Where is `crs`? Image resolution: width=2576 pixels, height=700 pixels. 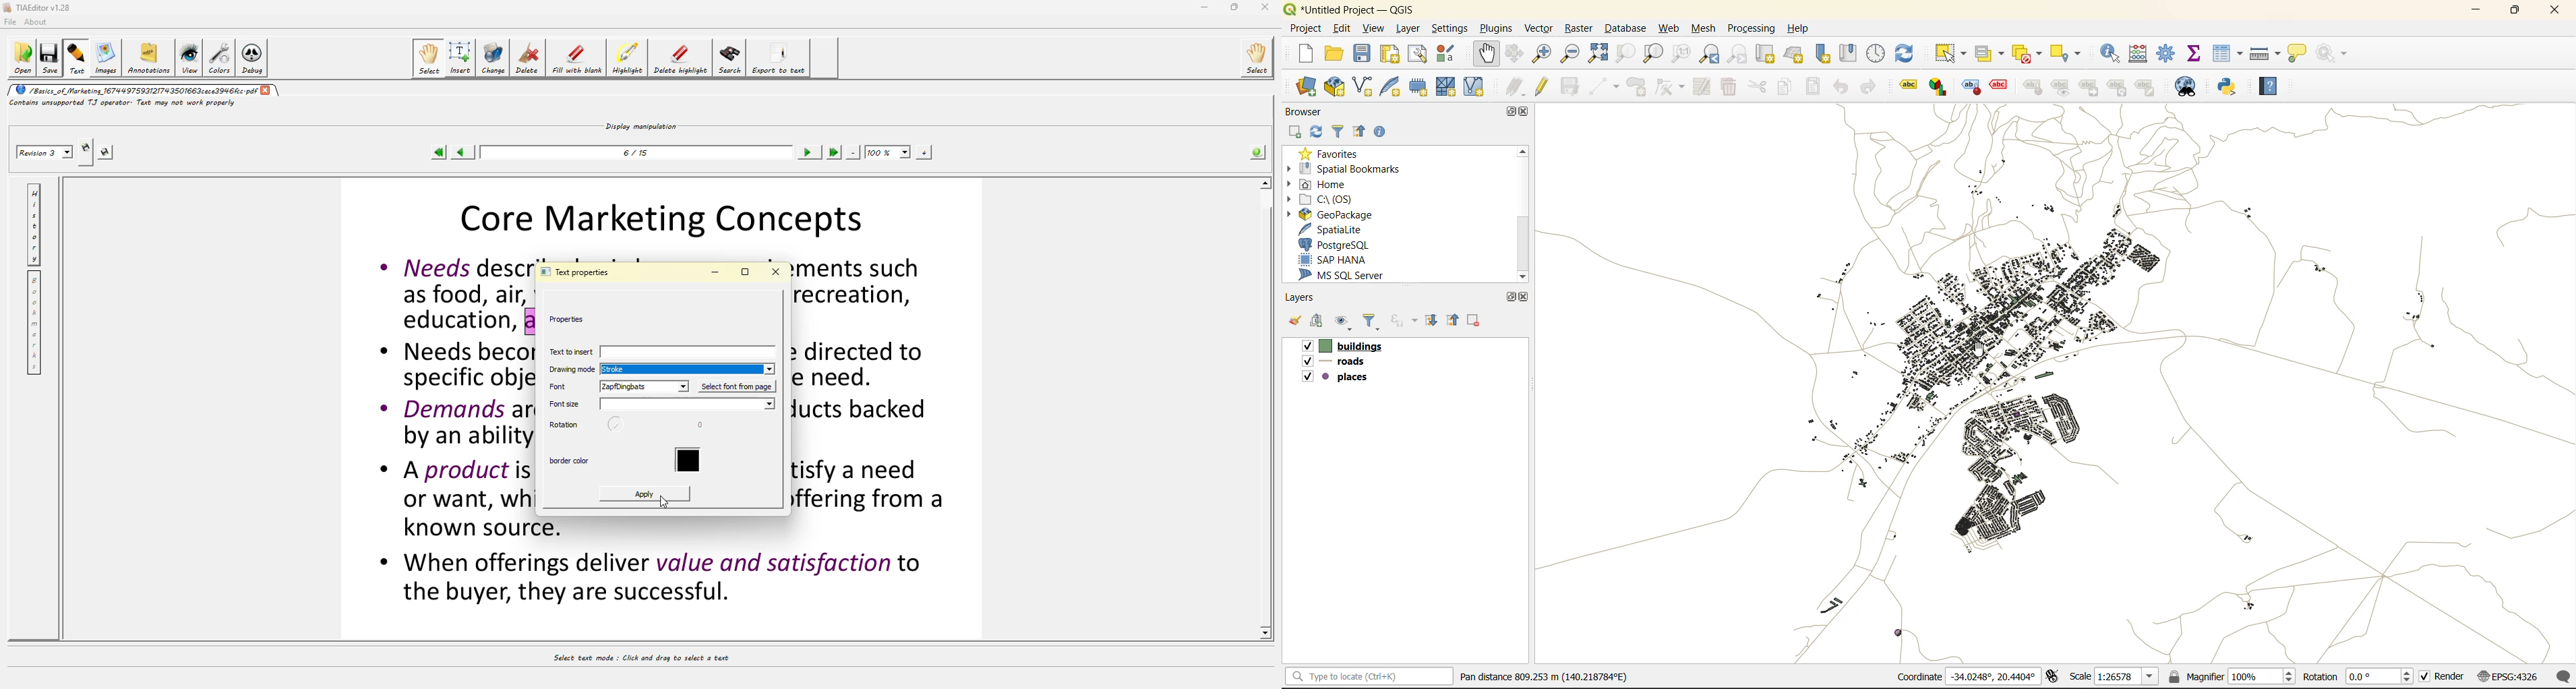
crs is located at coordinates (2511, 678).